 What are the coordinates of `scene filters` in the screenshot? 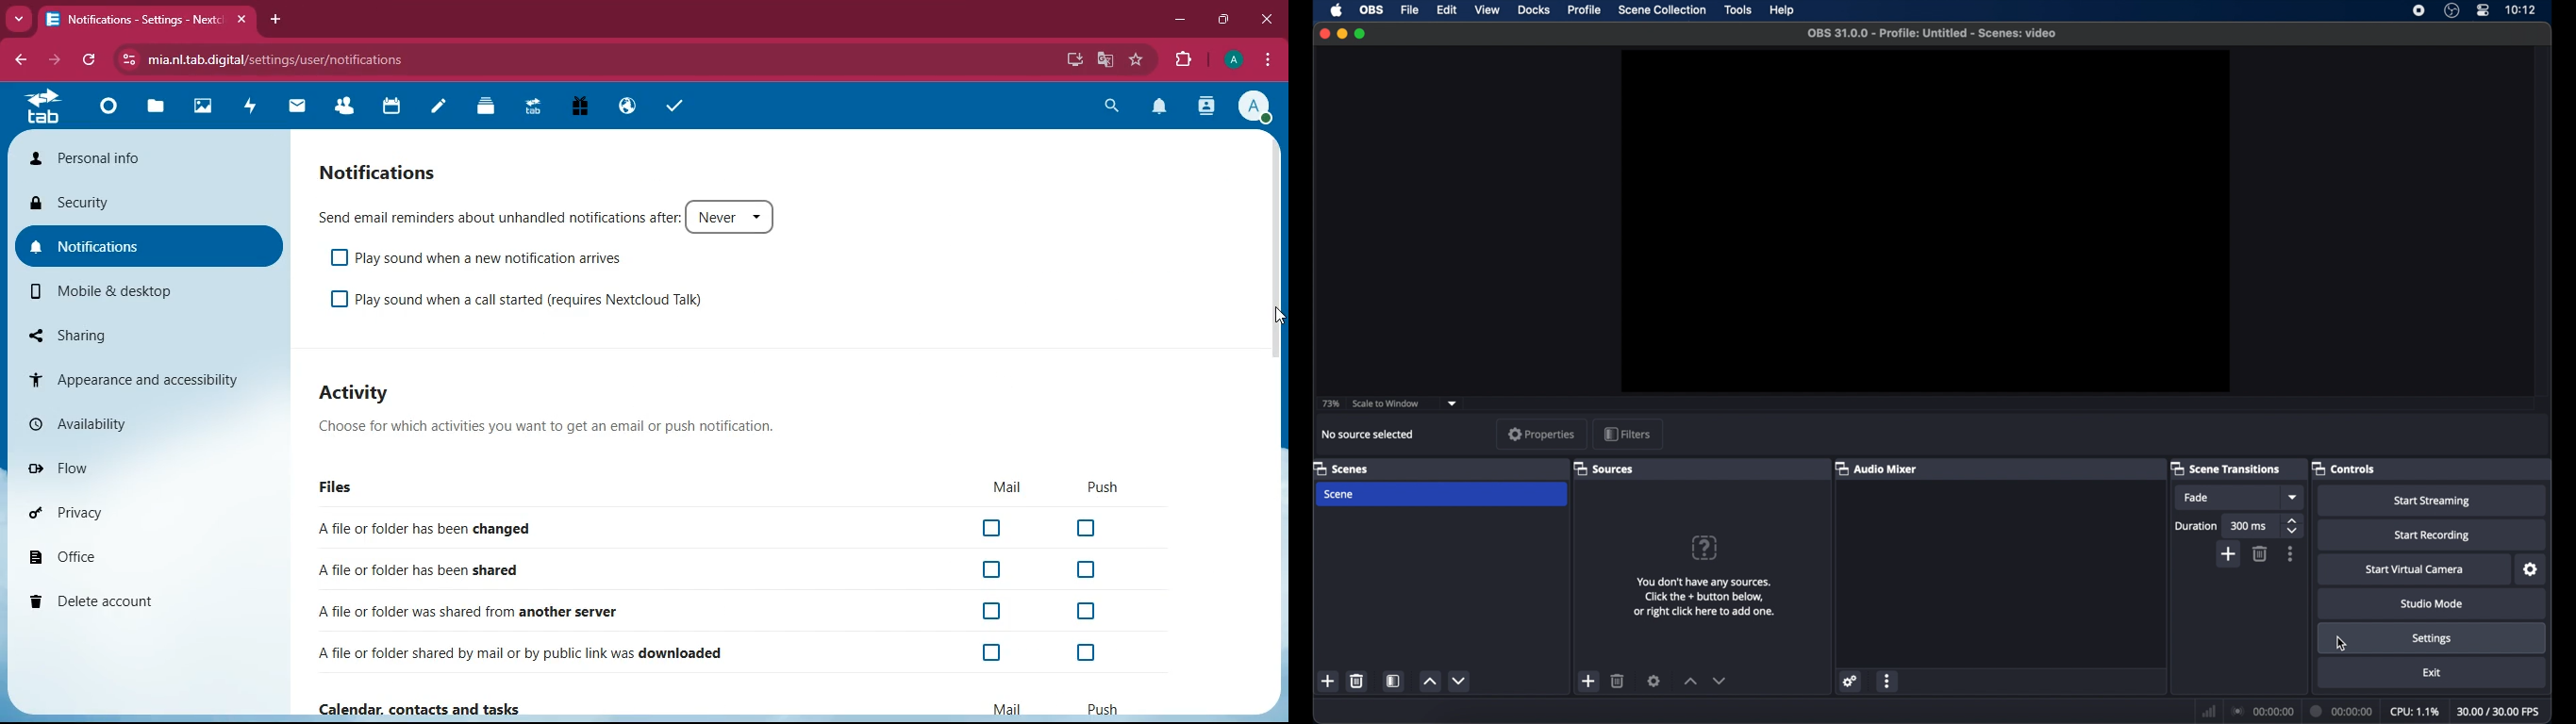 It's located at (1394, 682).